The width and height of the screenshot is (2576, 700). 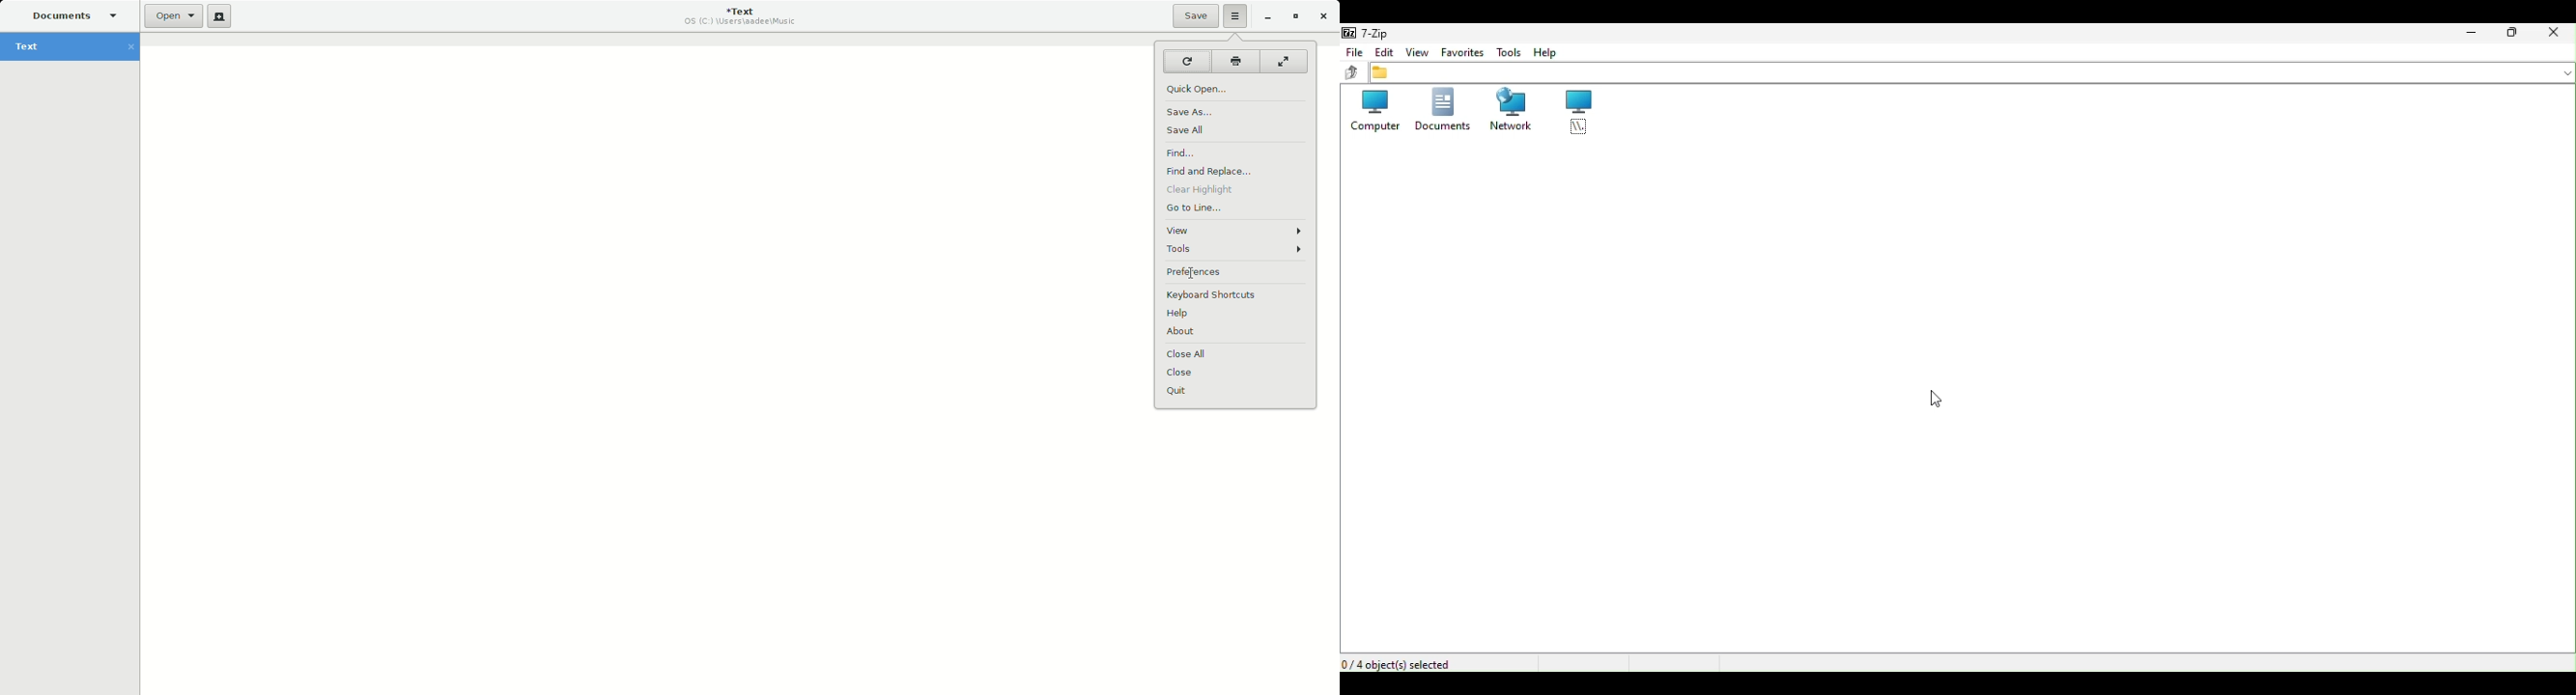 I want to click on Text, so click(x=743, y=16).